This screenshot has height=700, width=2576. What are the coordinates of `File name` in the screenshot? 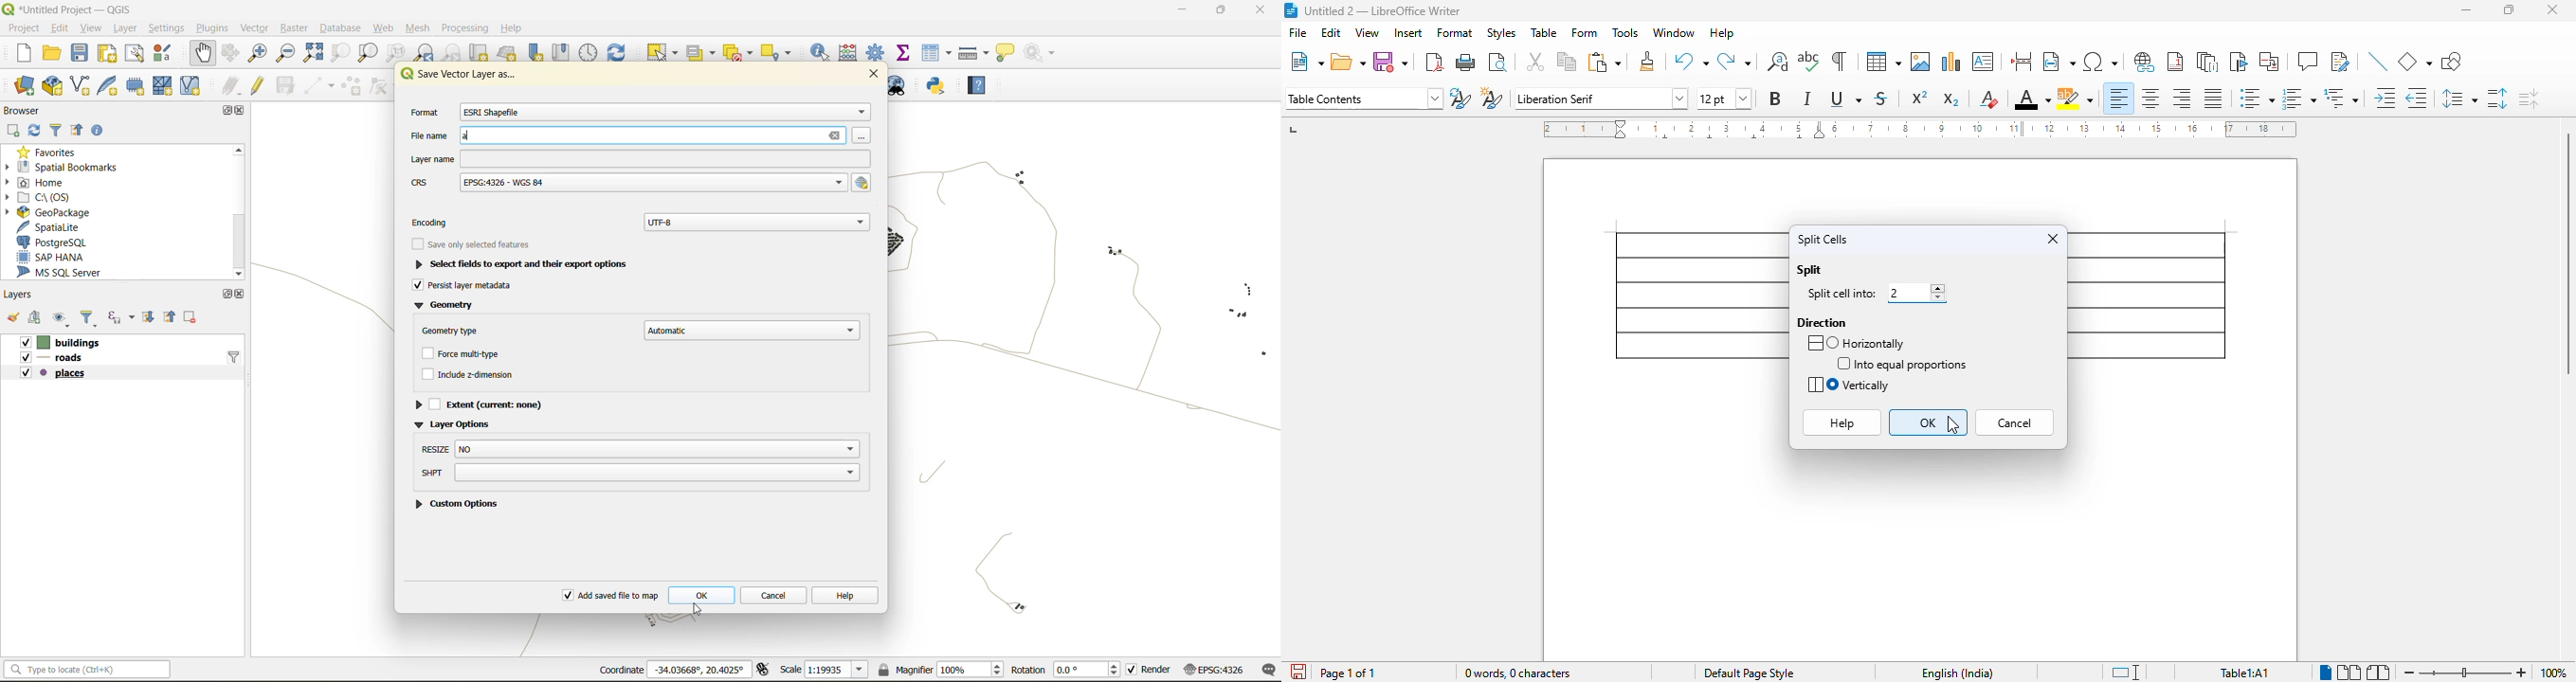 It's located at (634, 137).